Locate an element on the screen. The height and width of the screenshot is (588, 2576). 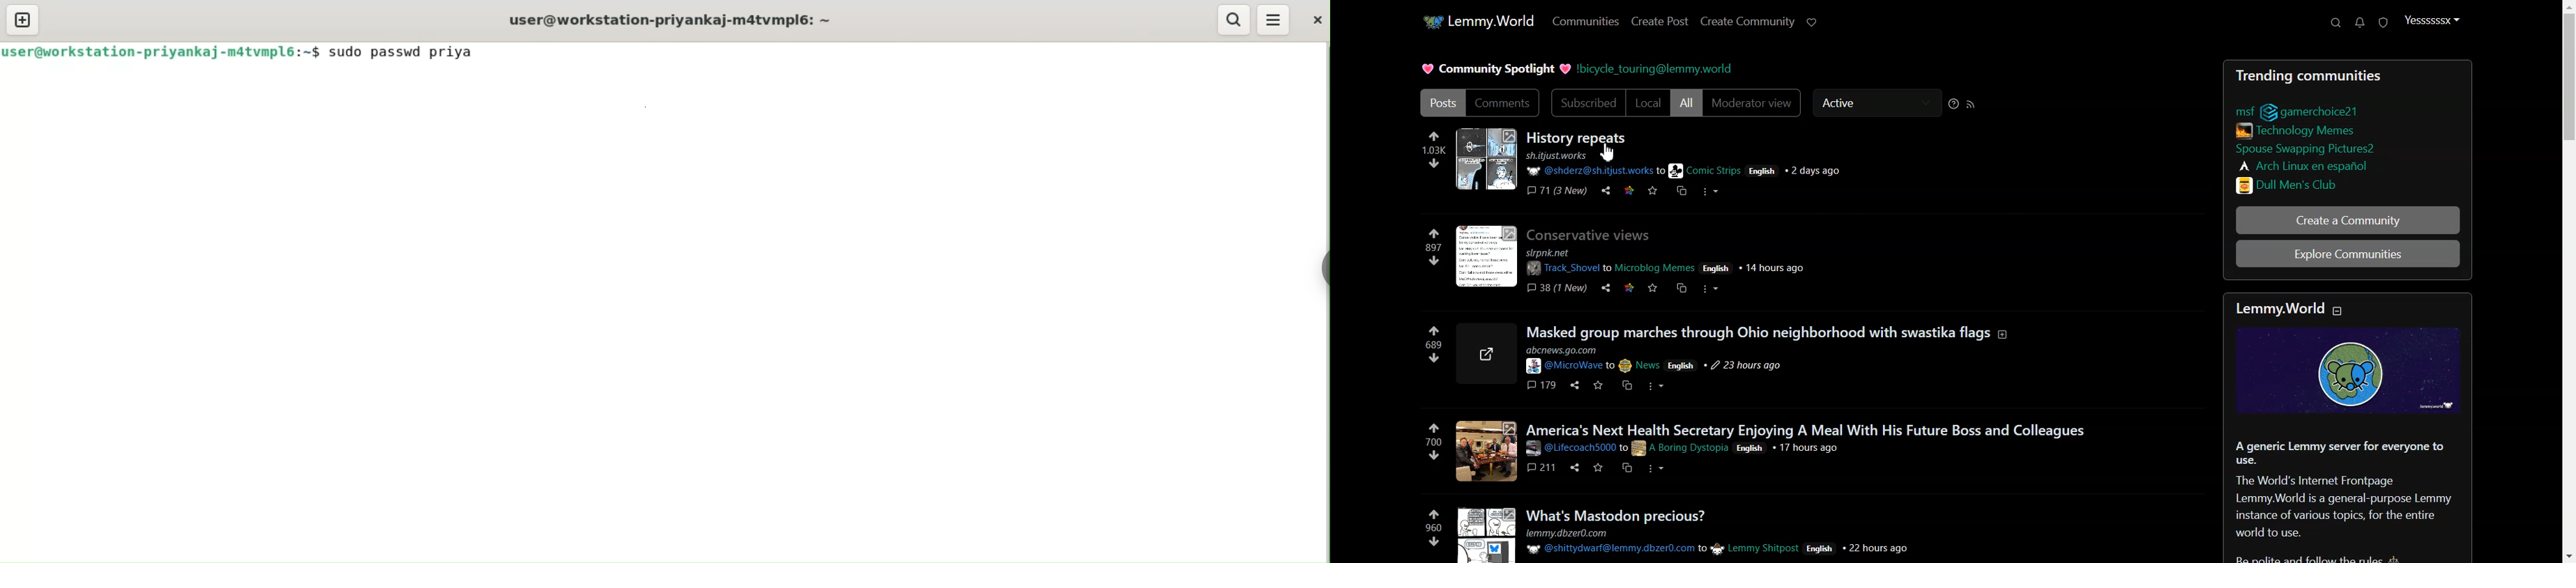
Home page is located at coordinates (1477, 22).